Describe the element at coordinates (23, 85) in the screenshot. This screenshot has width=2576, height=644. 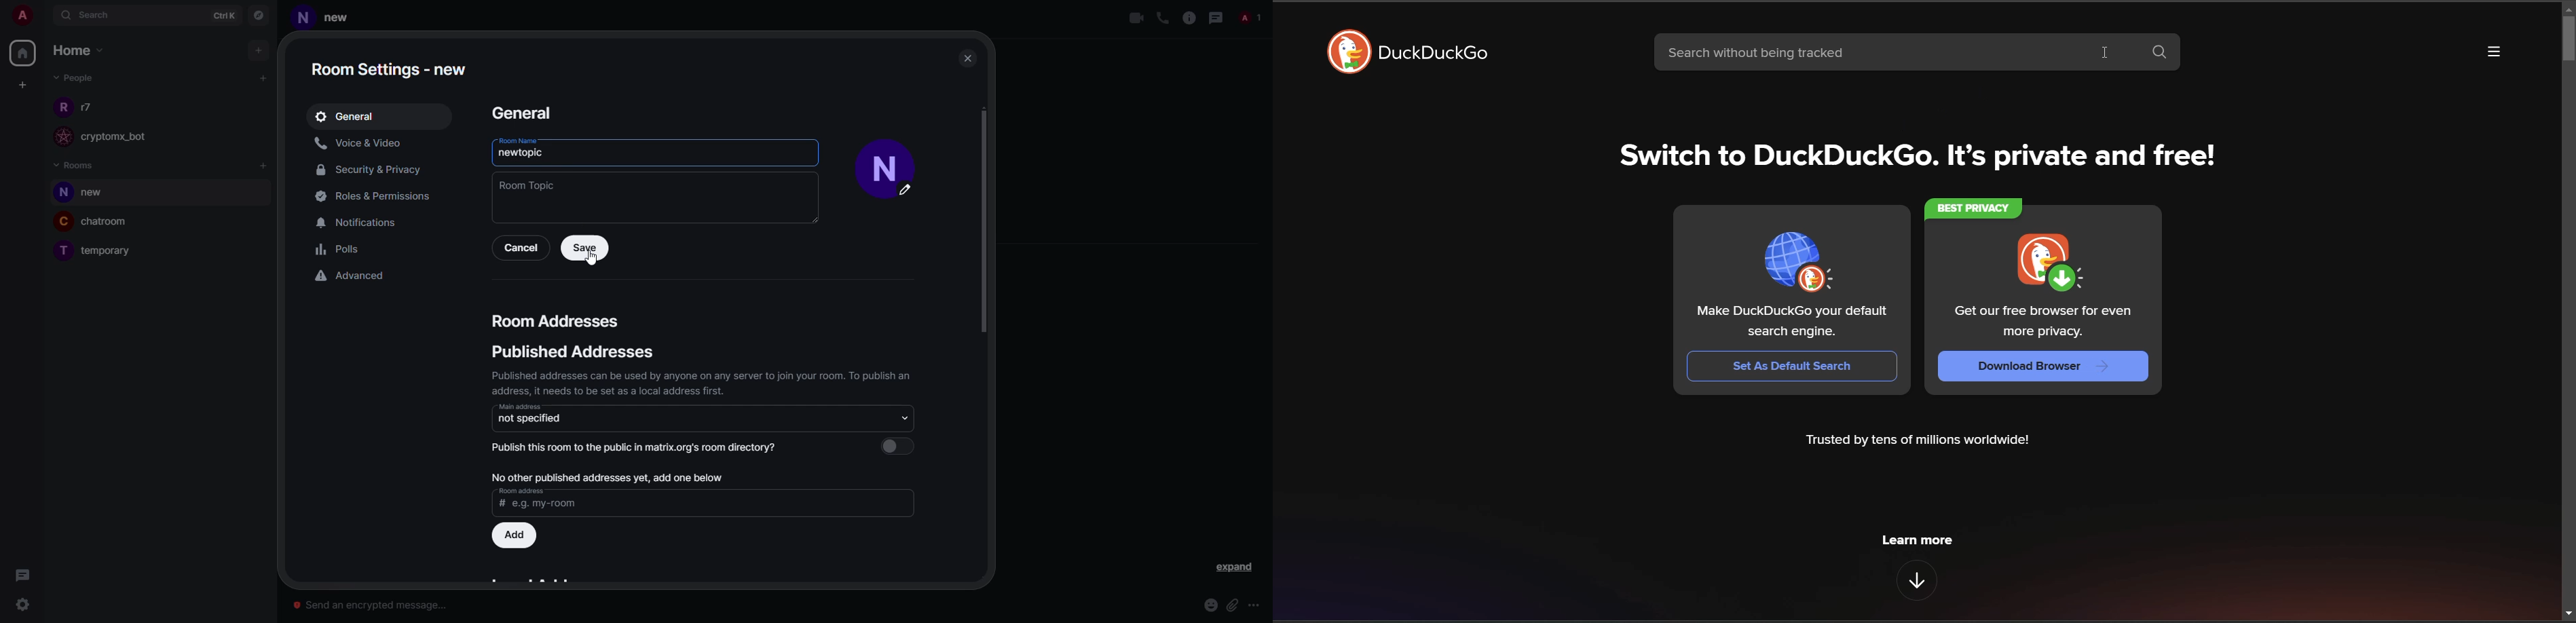
I see `create space` at that location.